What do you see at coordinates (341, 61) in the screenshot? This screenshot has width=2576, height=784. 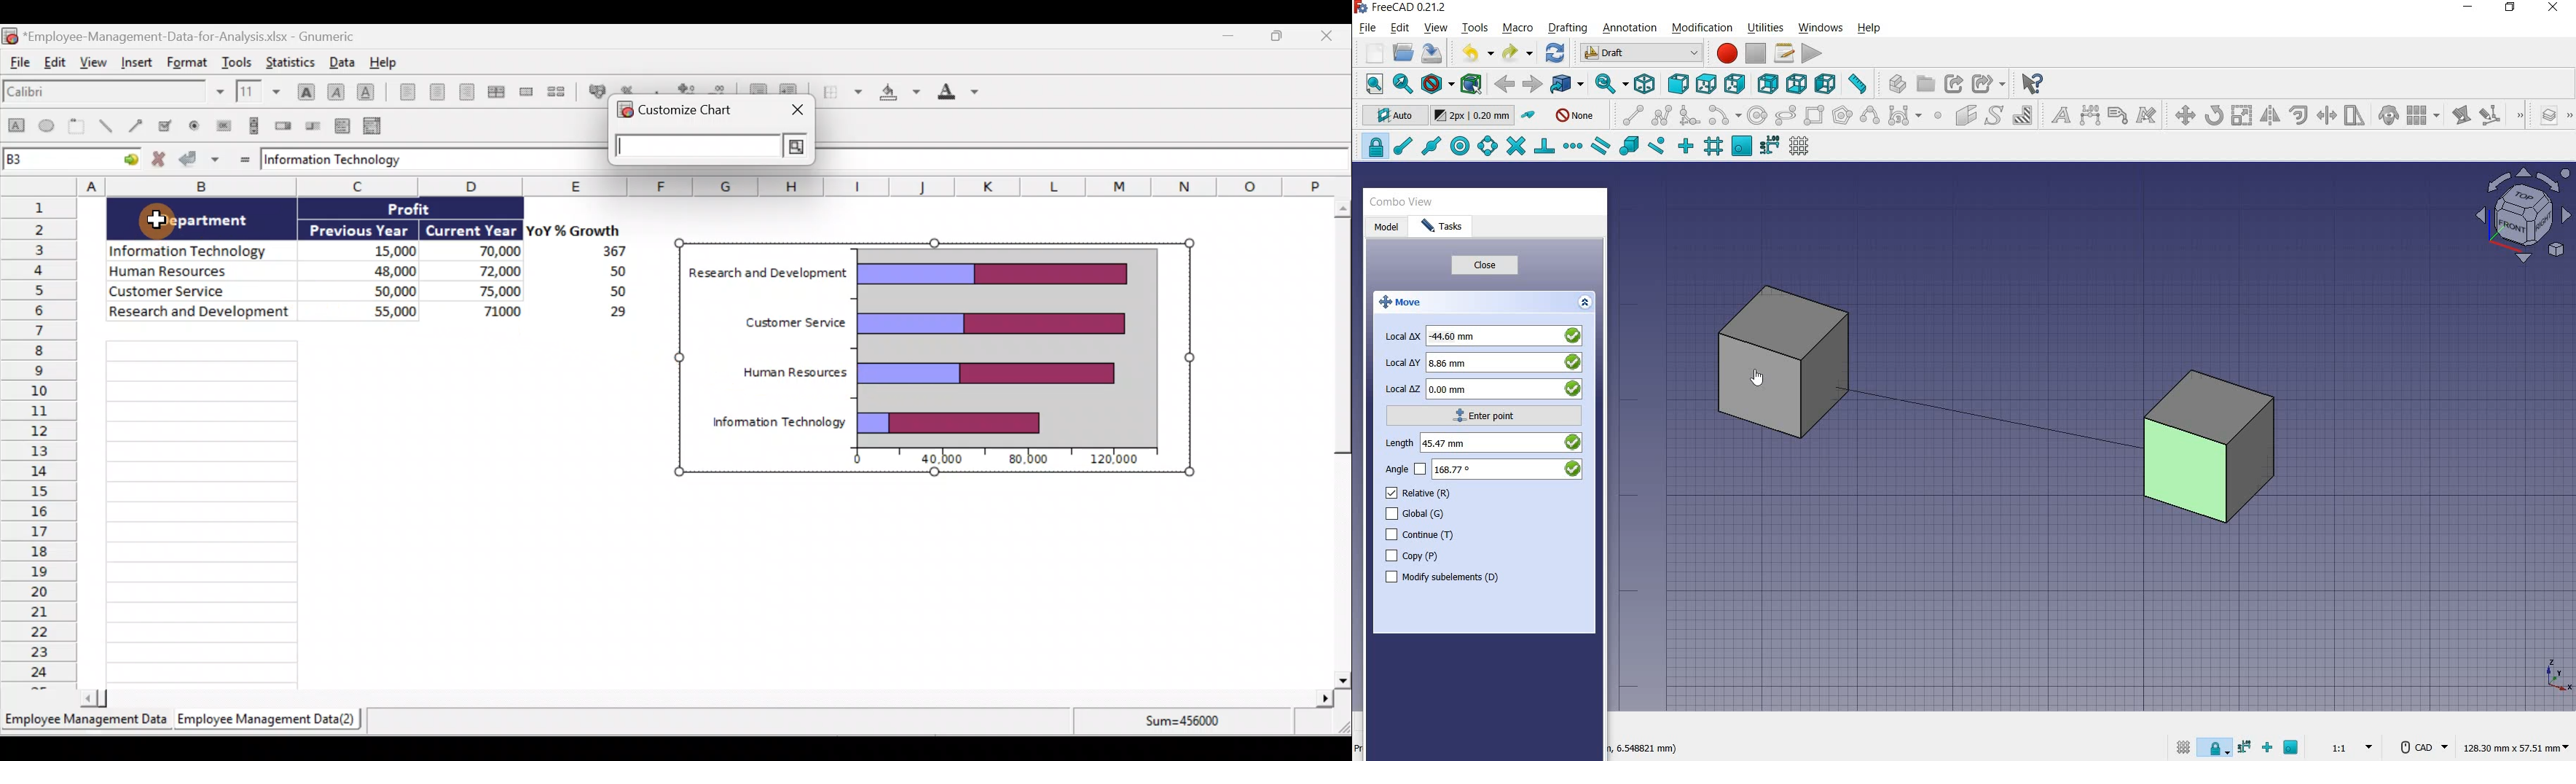 I see `Data` at bounding box center [341, 61].